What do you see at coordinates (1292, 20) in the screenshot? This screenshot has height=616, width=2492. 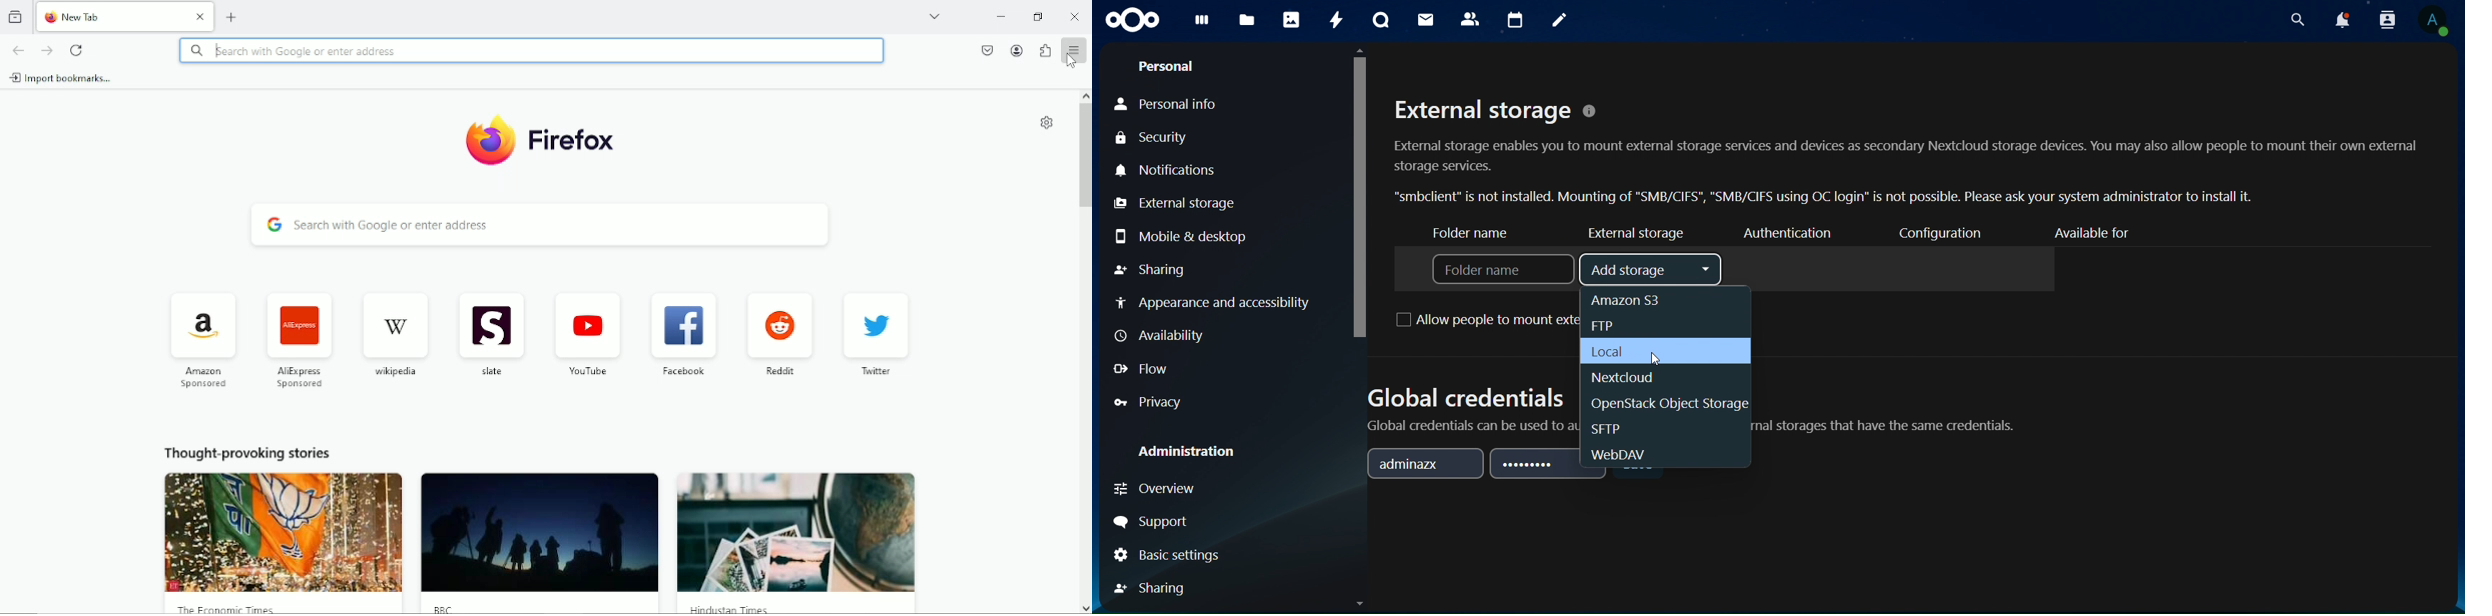 I see `photos` at bounding box center [1292, 20].